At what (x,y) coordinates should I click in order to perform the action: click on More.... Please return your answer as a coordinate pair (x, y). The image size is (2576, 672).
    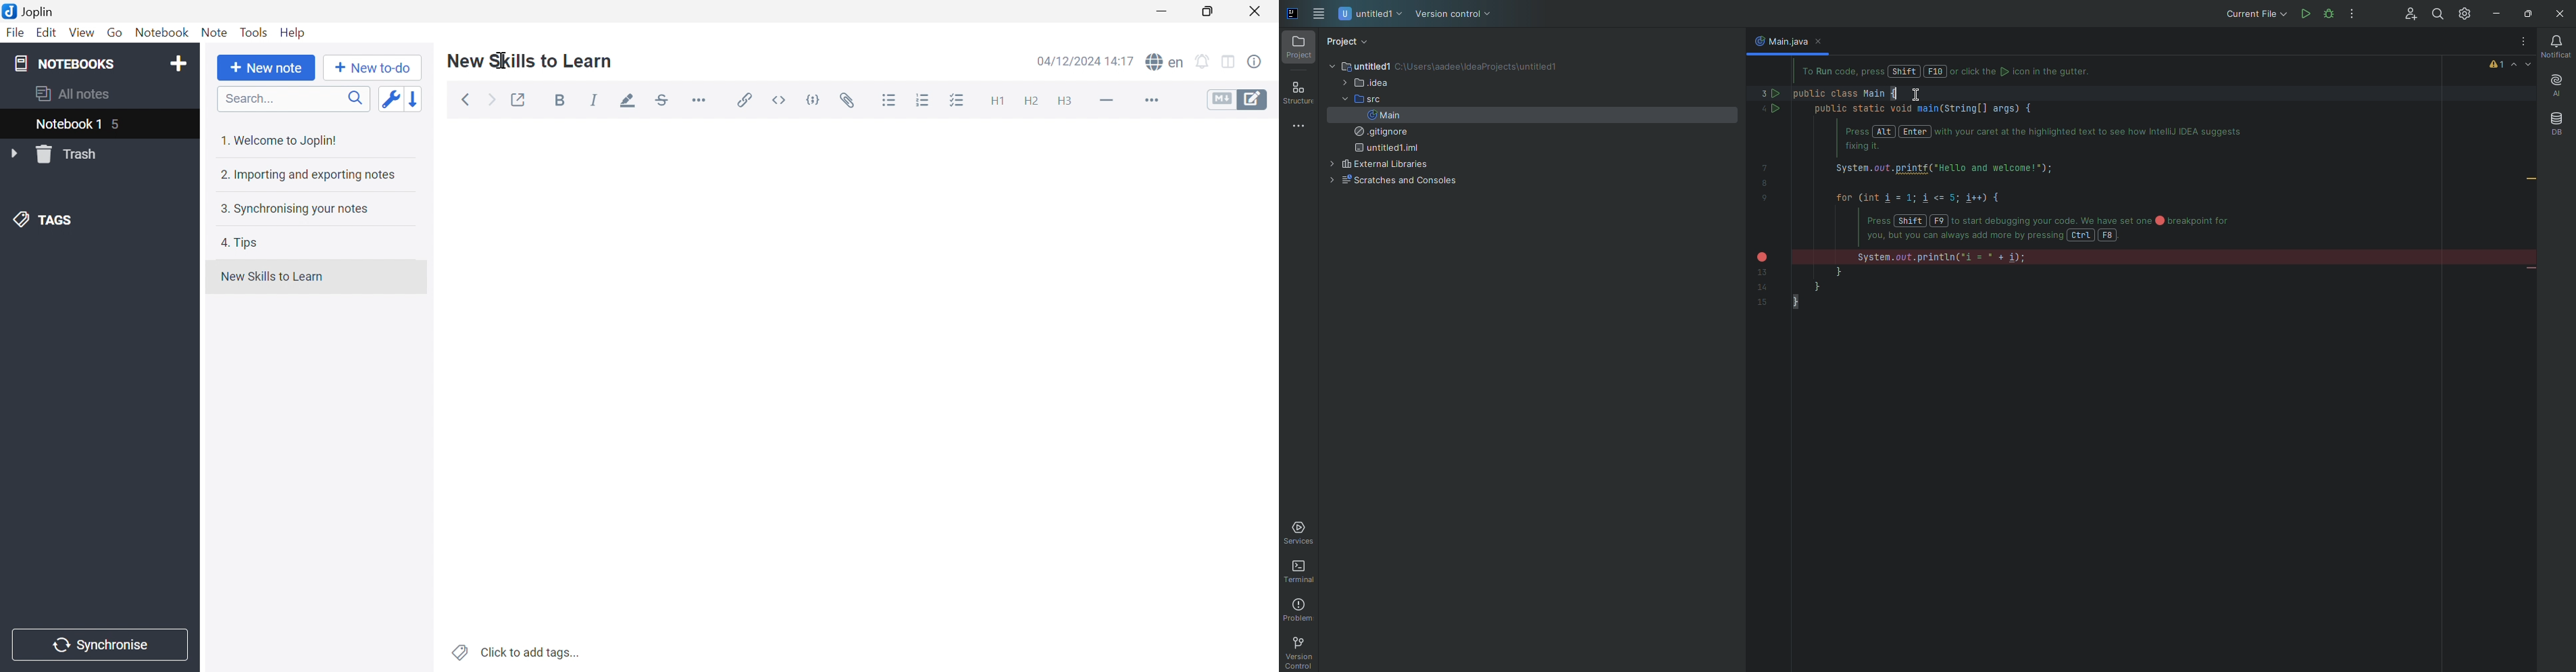
    Looking at the image, I should click on (699, 99).